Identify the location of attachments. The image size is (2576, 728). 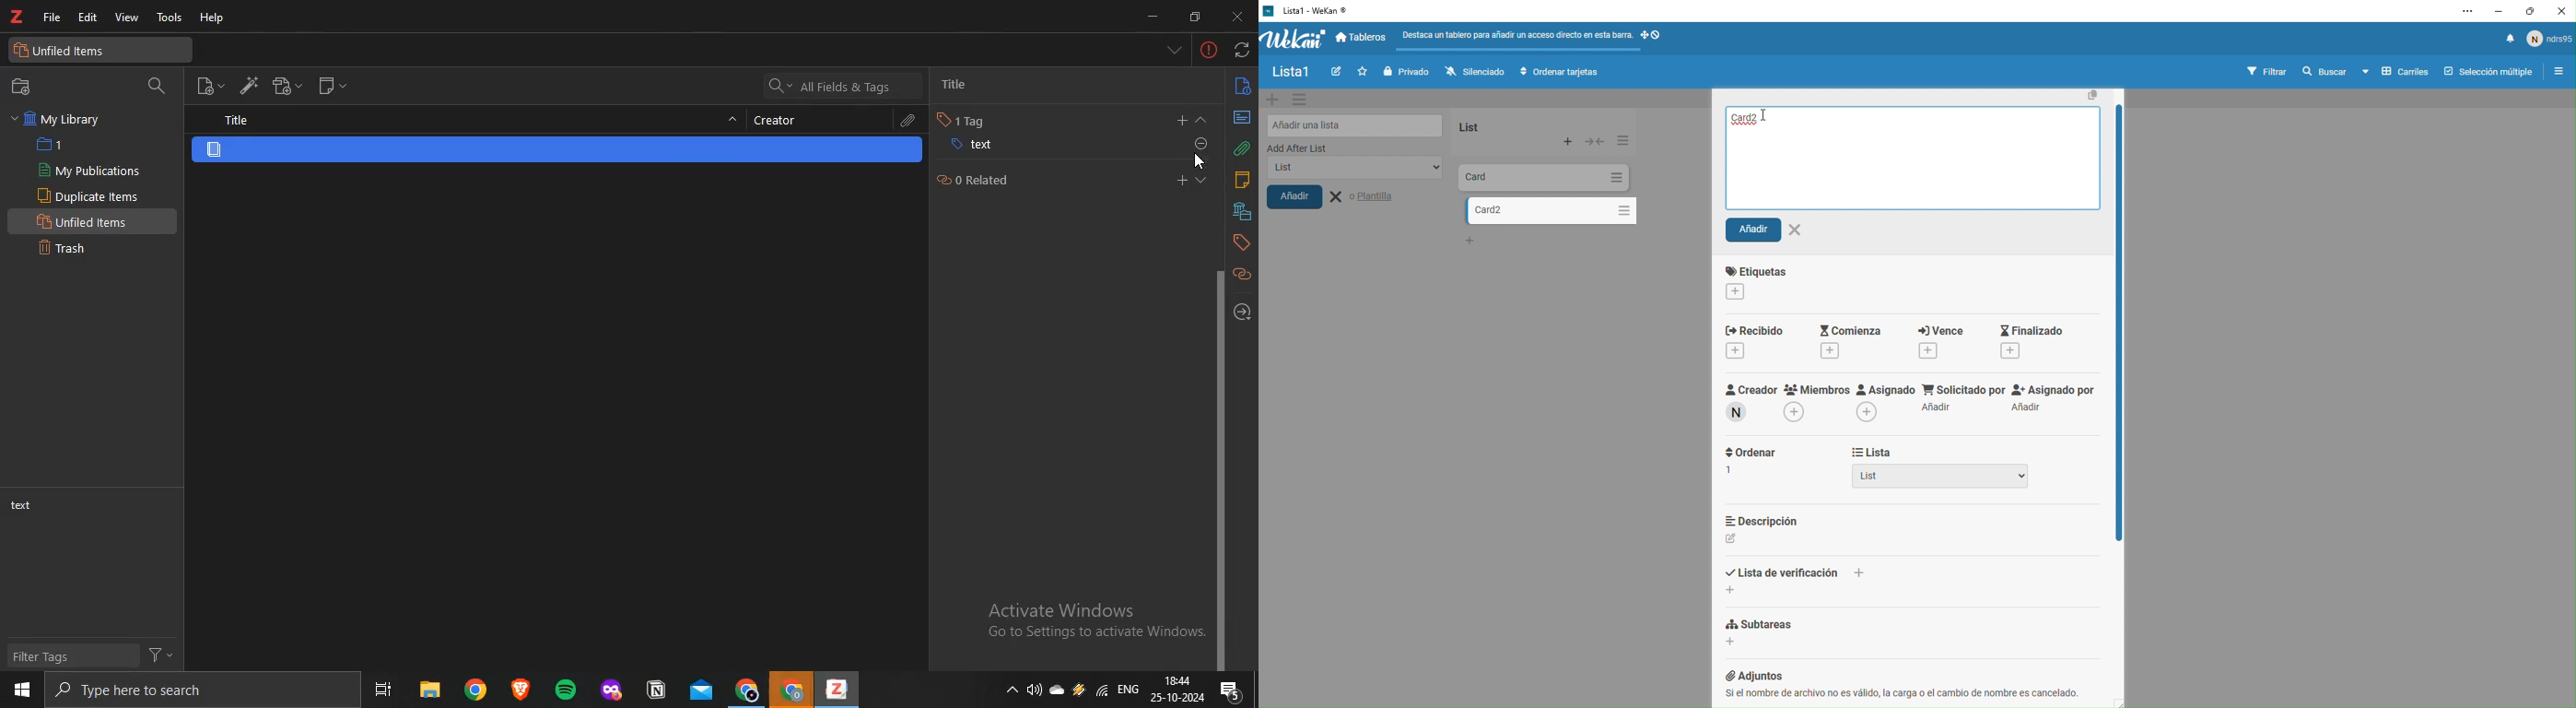
(1243, 148).